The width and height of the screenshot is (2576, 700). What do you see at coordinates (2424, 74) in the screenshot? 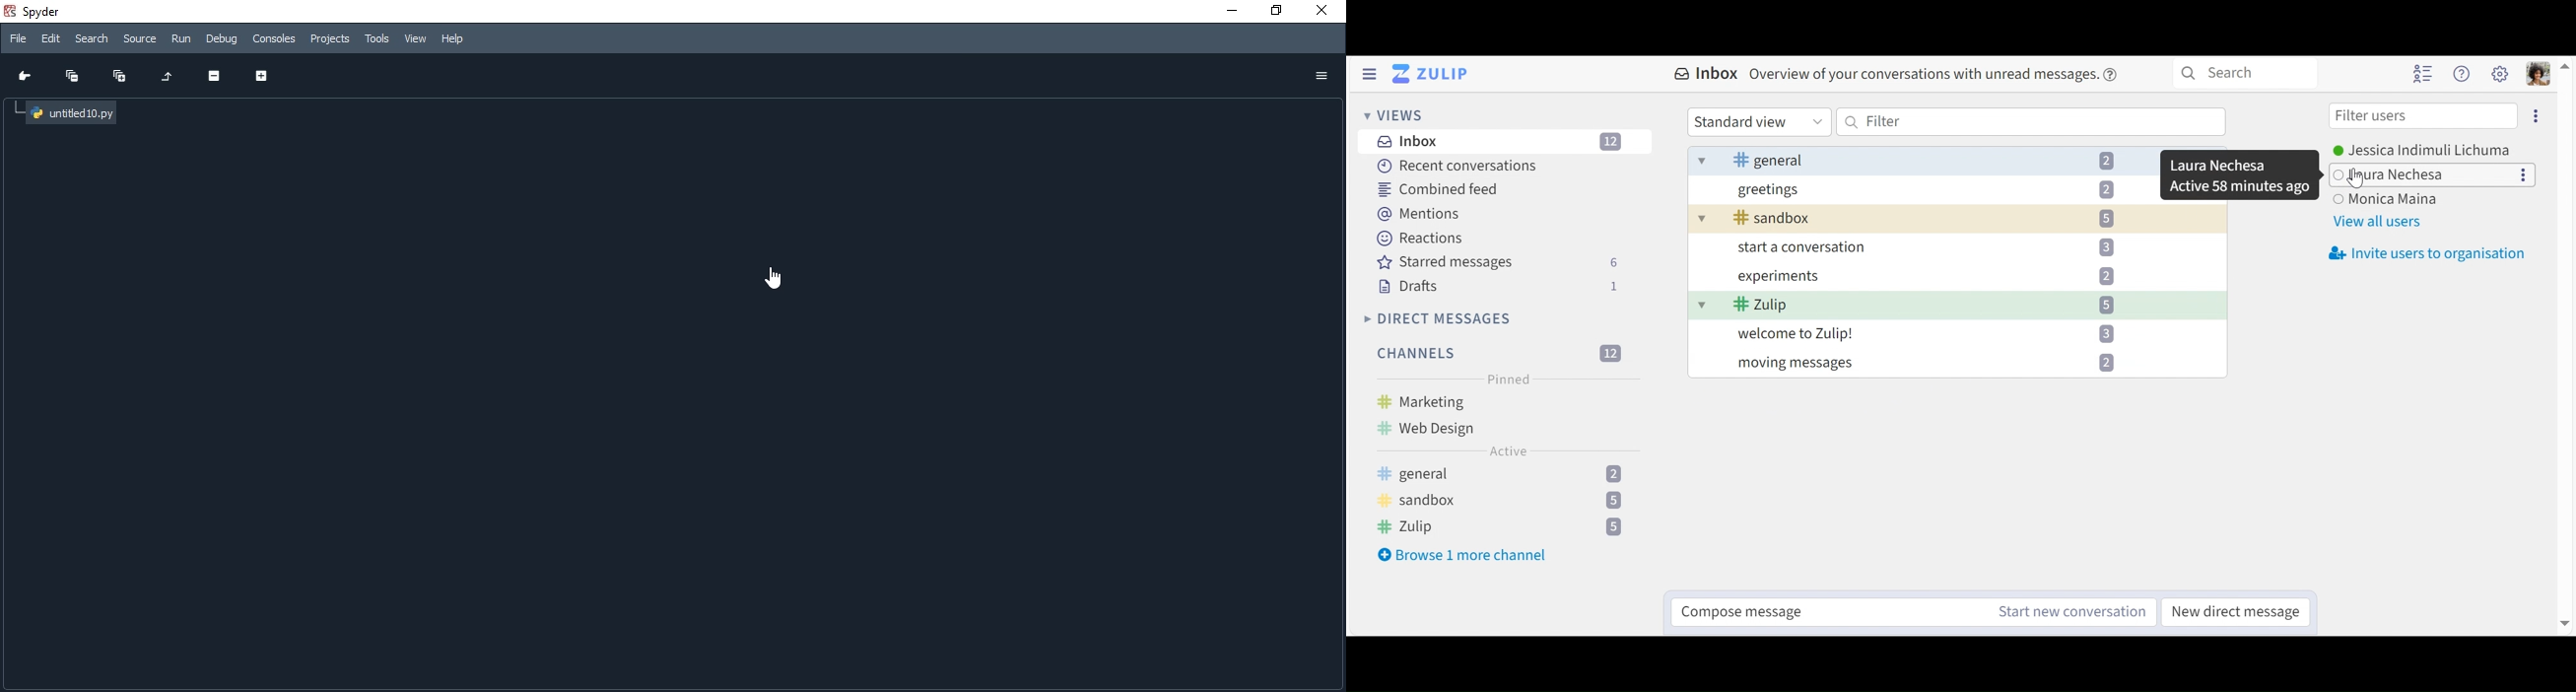
I see `Hide user list` at bounding box center [2424, 74].